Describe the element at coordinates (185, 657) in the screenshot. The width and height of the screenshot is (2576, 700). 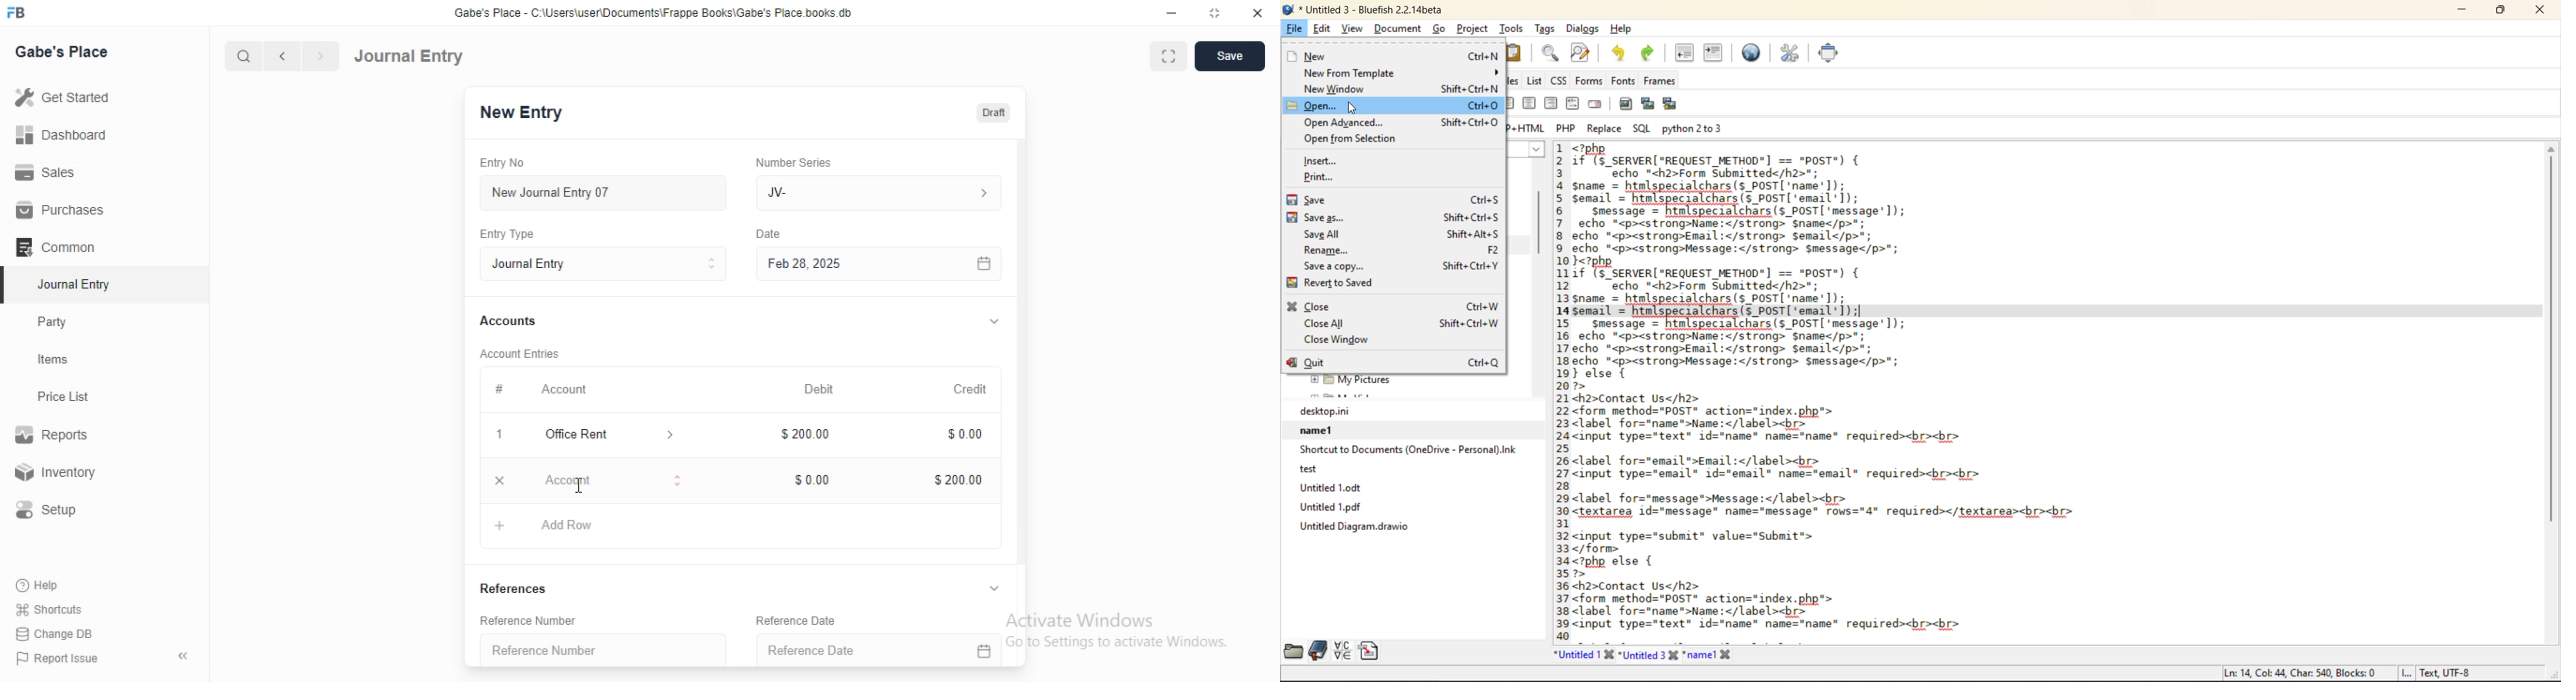
I see `«` at that location.